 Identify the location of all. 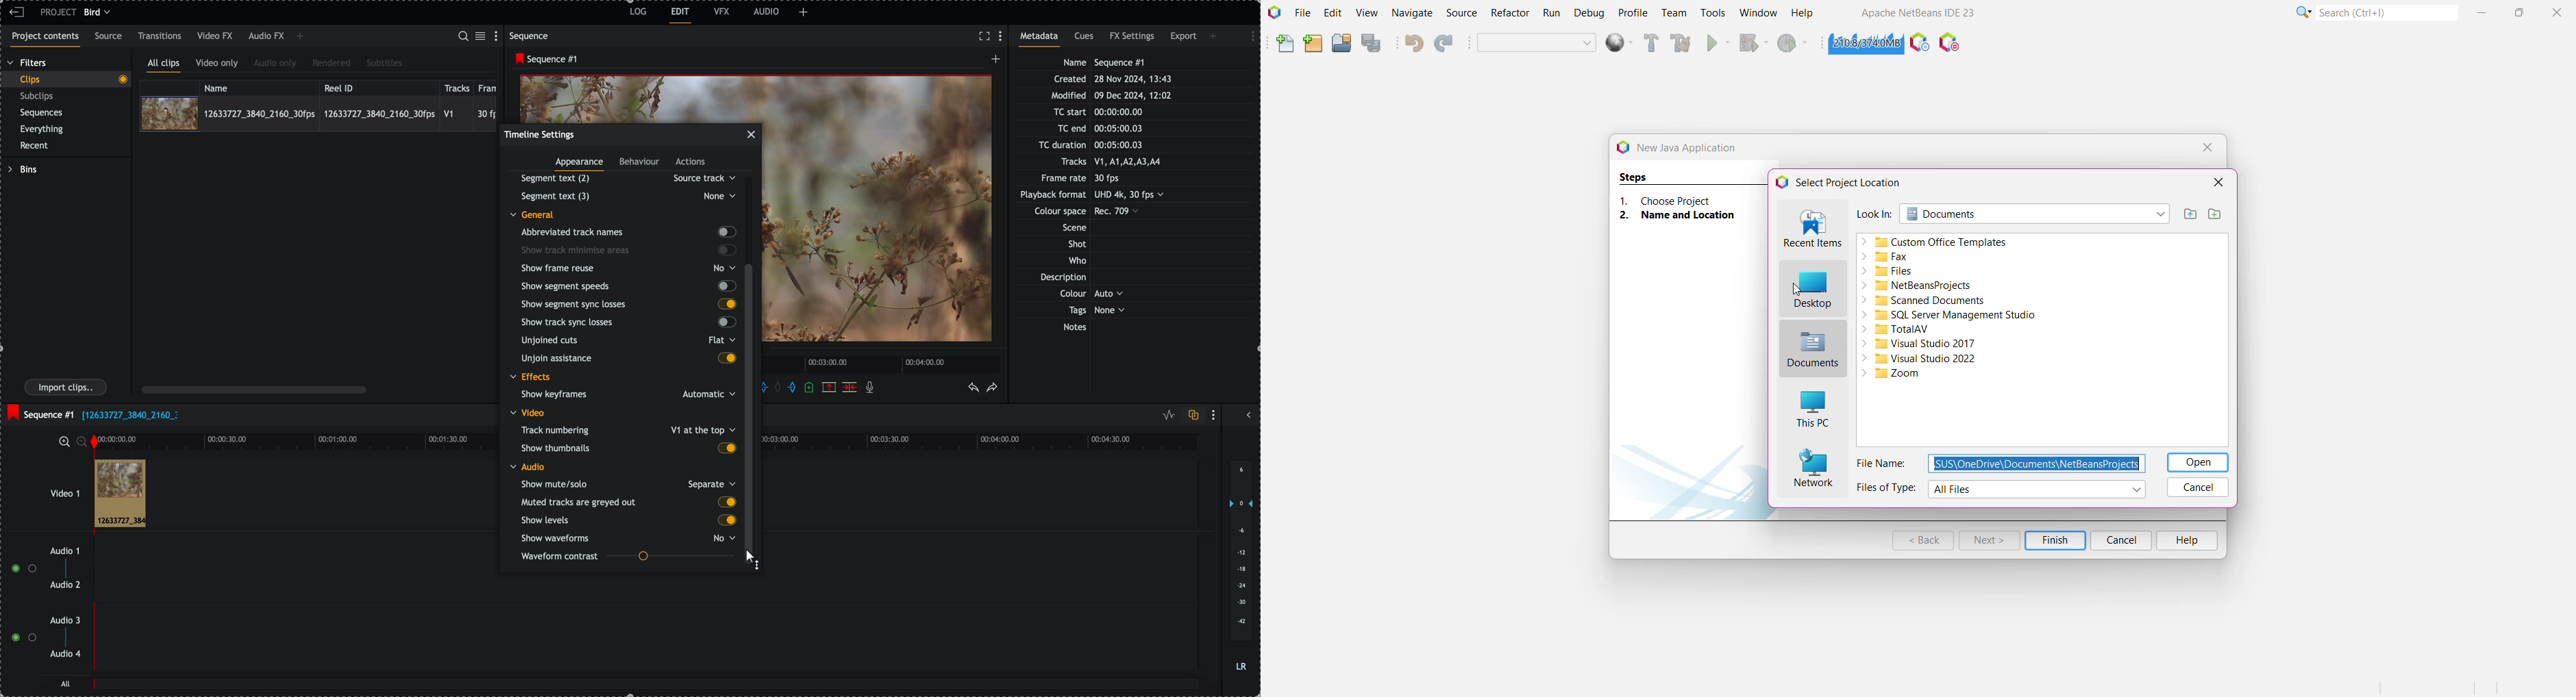
(66, 683).